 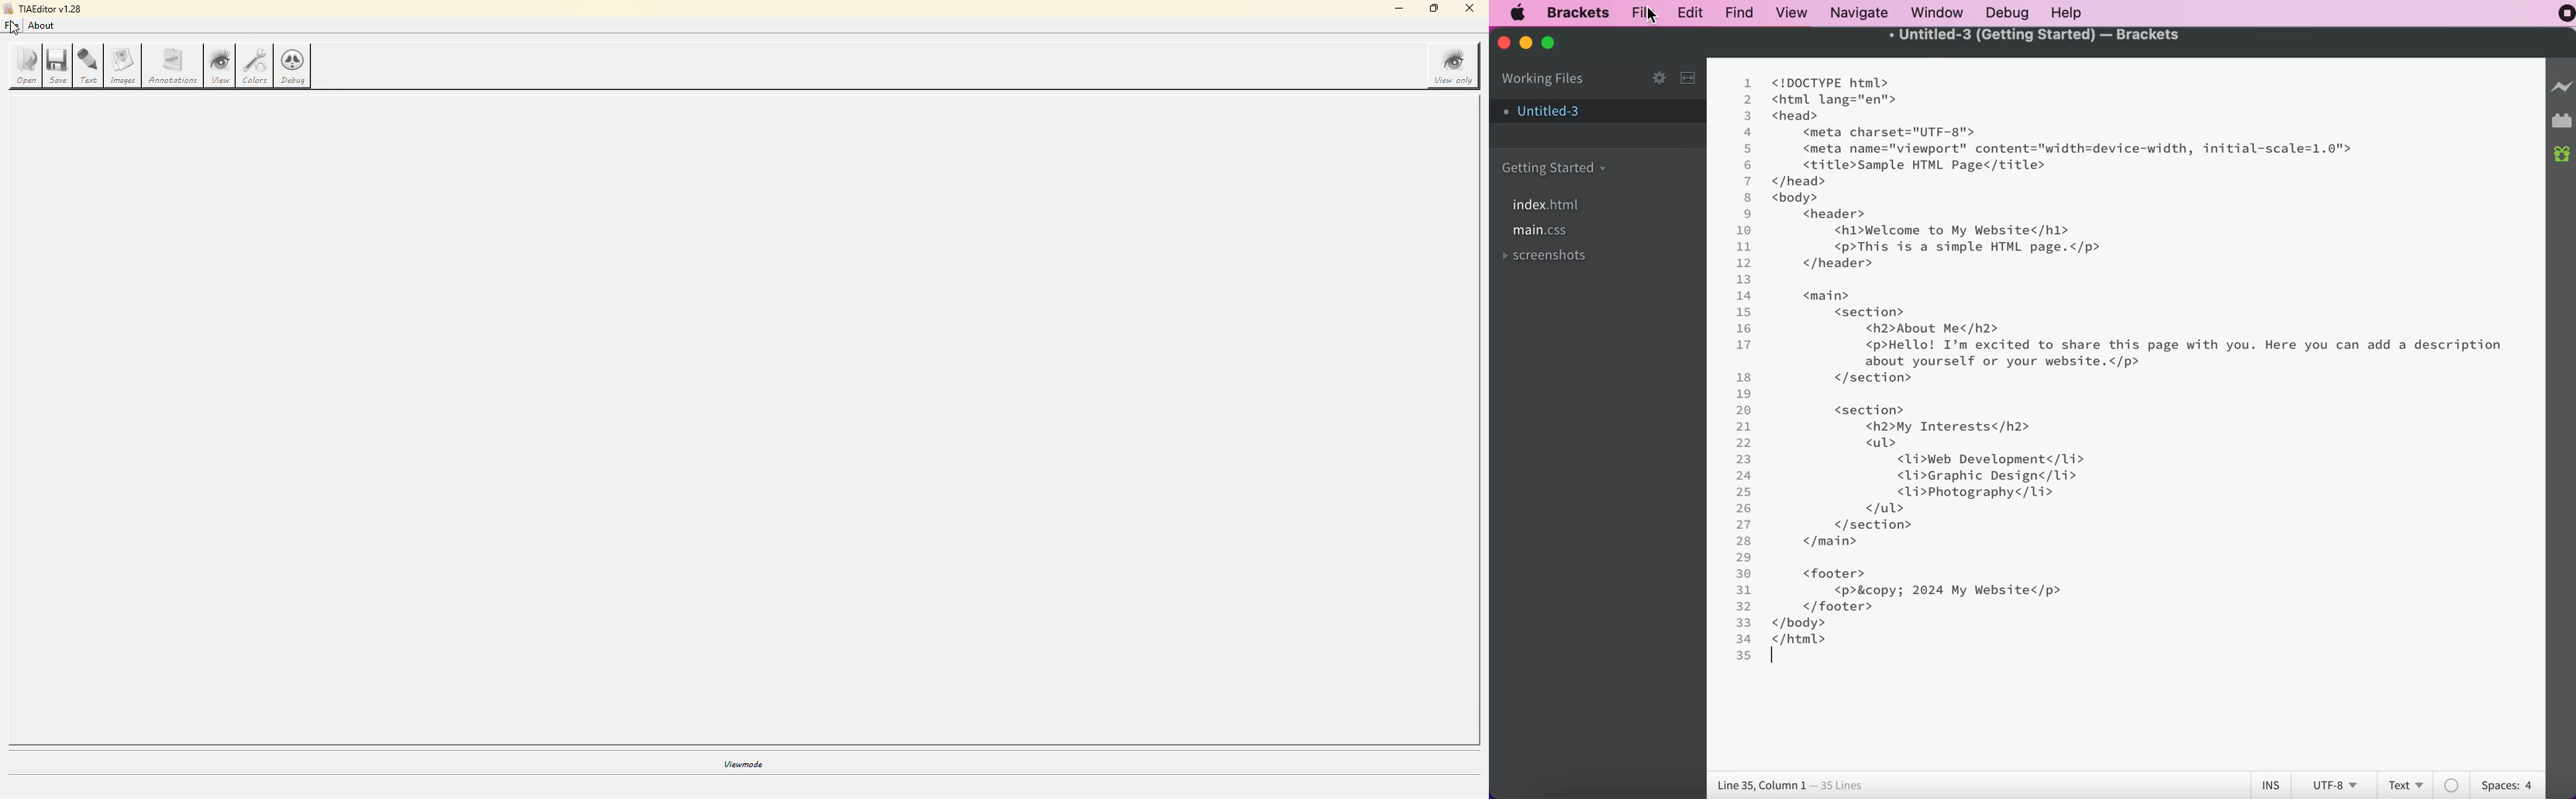 What do you see at coordinates (2337, 784) in the screenshot?
I see `utf-8` at bounding box center [2337, 784].